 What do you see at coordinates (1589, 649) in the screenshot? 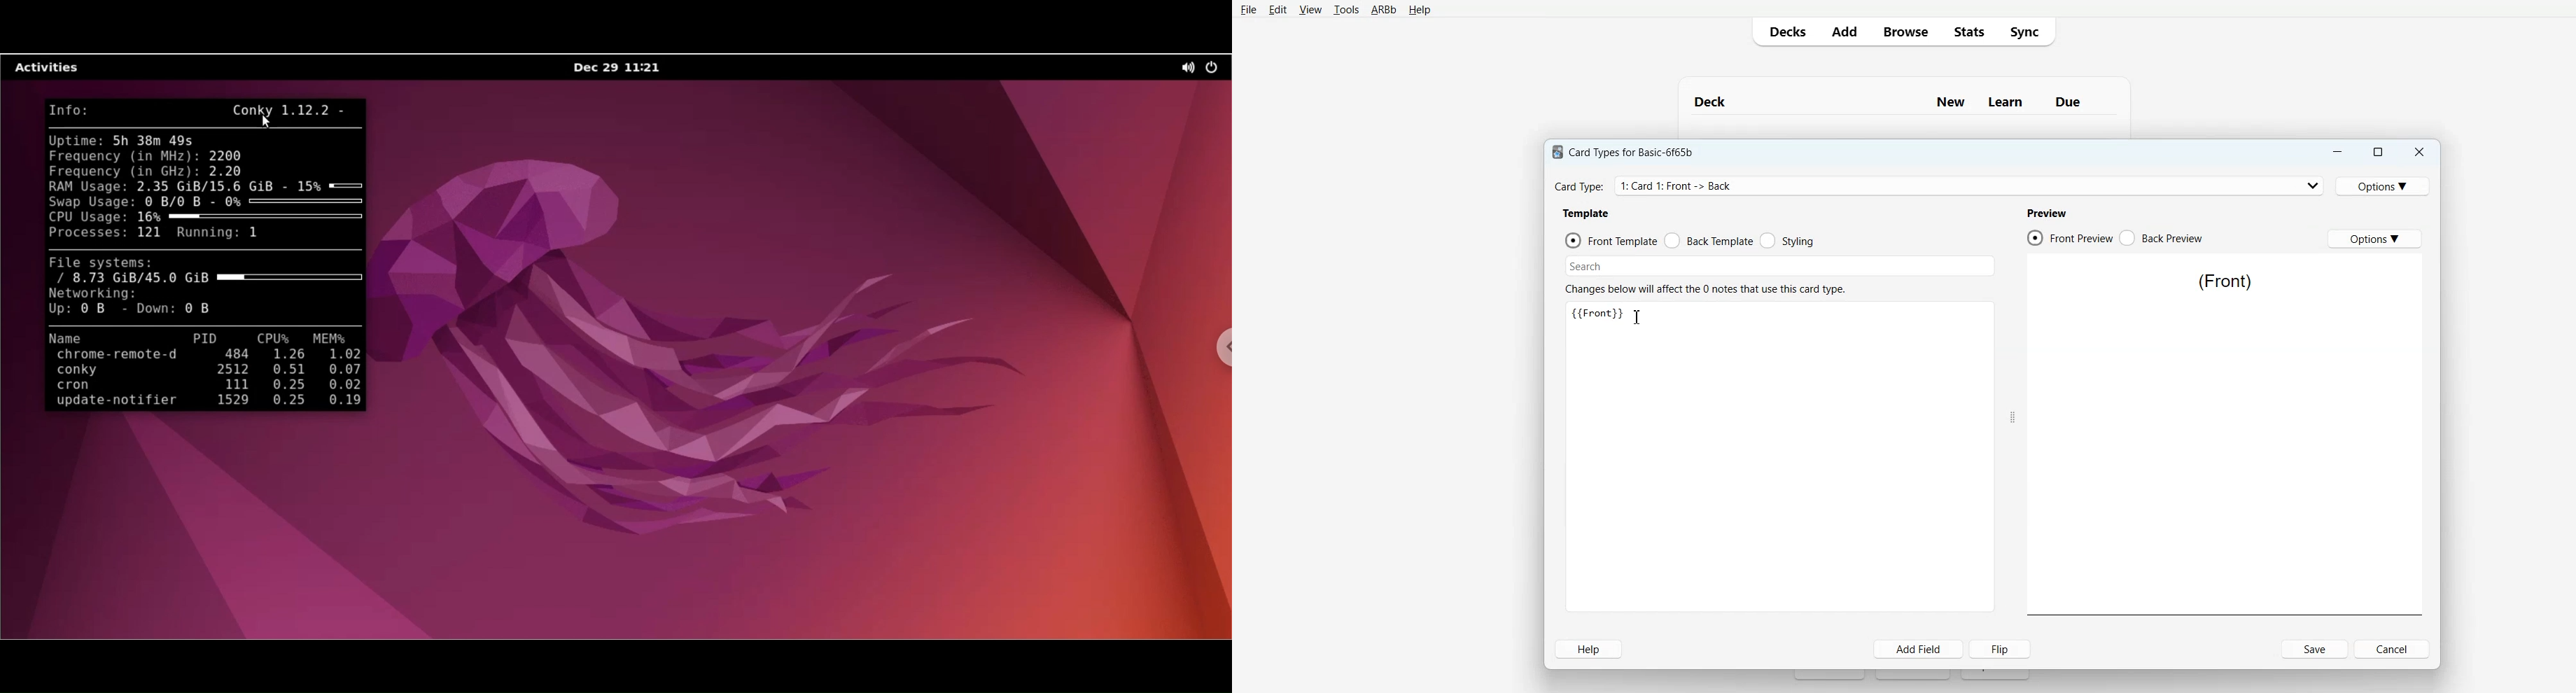
I see `Help` at bounding box center [1589, 649].